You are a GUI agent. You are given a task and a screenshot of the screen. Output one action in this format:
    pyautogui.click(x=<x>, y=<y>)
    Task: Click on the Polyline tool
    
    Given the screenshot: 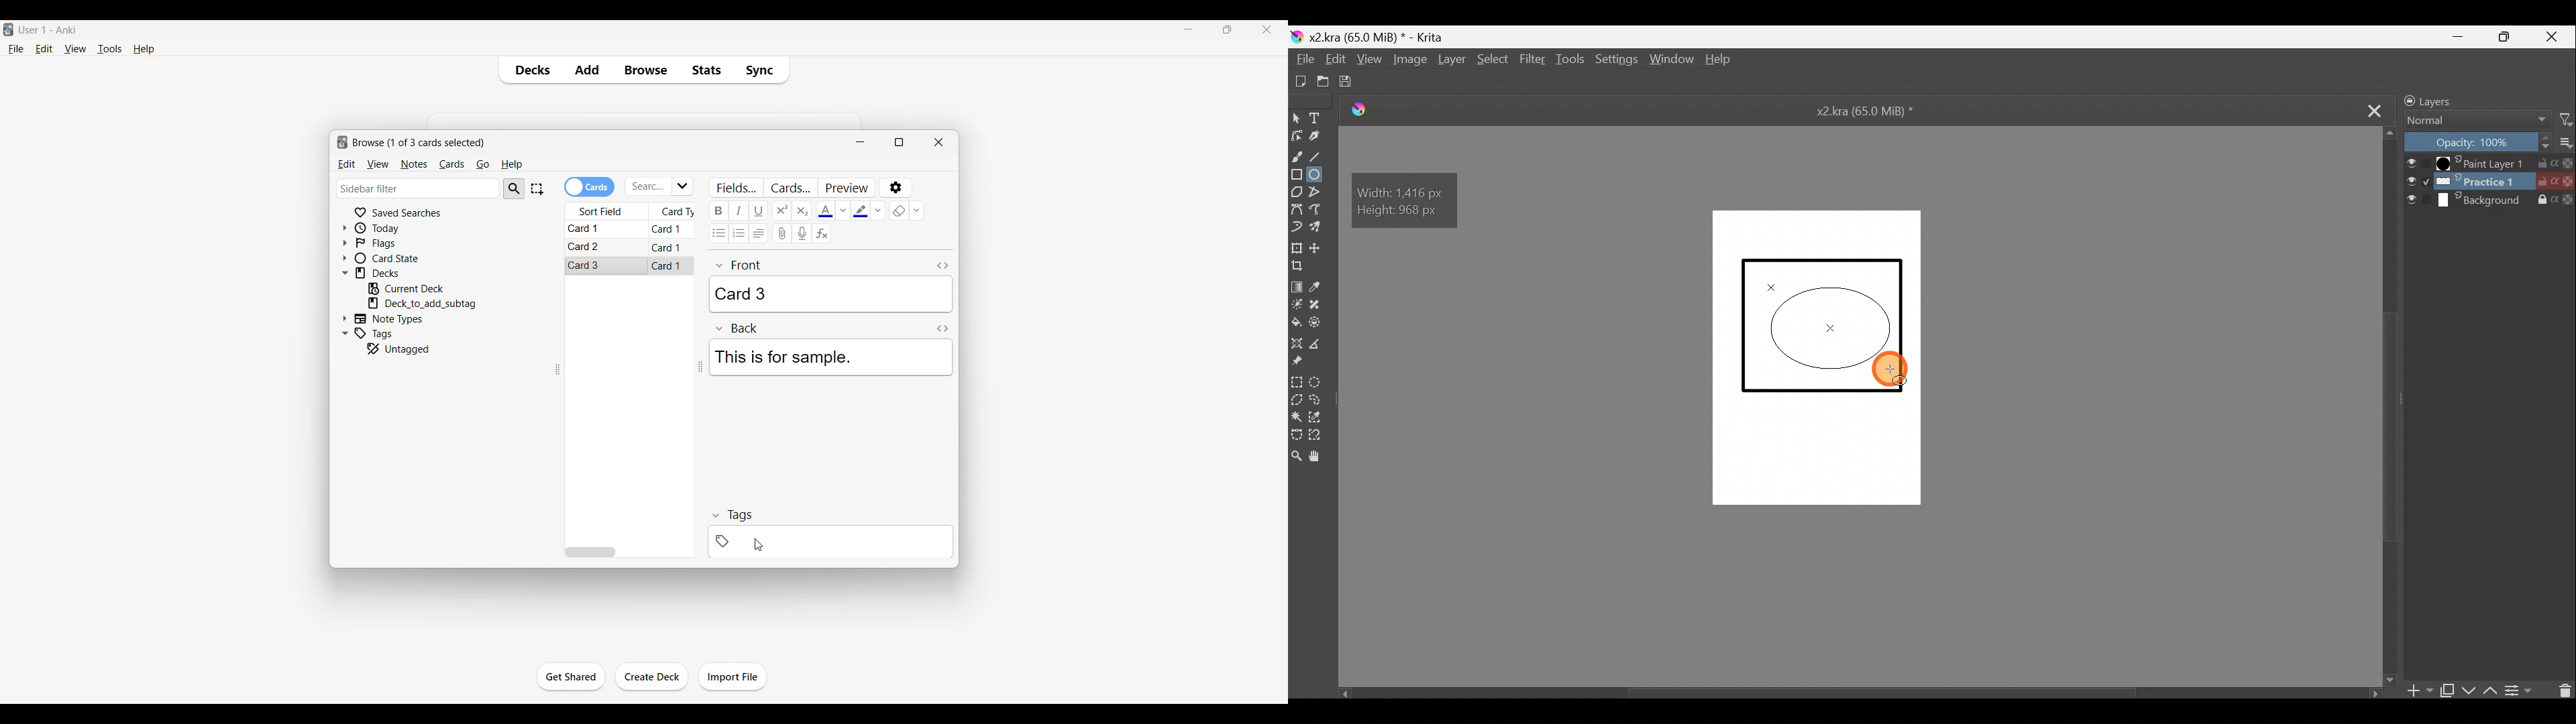 What is the action you would take?
    pyautogui.click(x=1320, y=193)
    